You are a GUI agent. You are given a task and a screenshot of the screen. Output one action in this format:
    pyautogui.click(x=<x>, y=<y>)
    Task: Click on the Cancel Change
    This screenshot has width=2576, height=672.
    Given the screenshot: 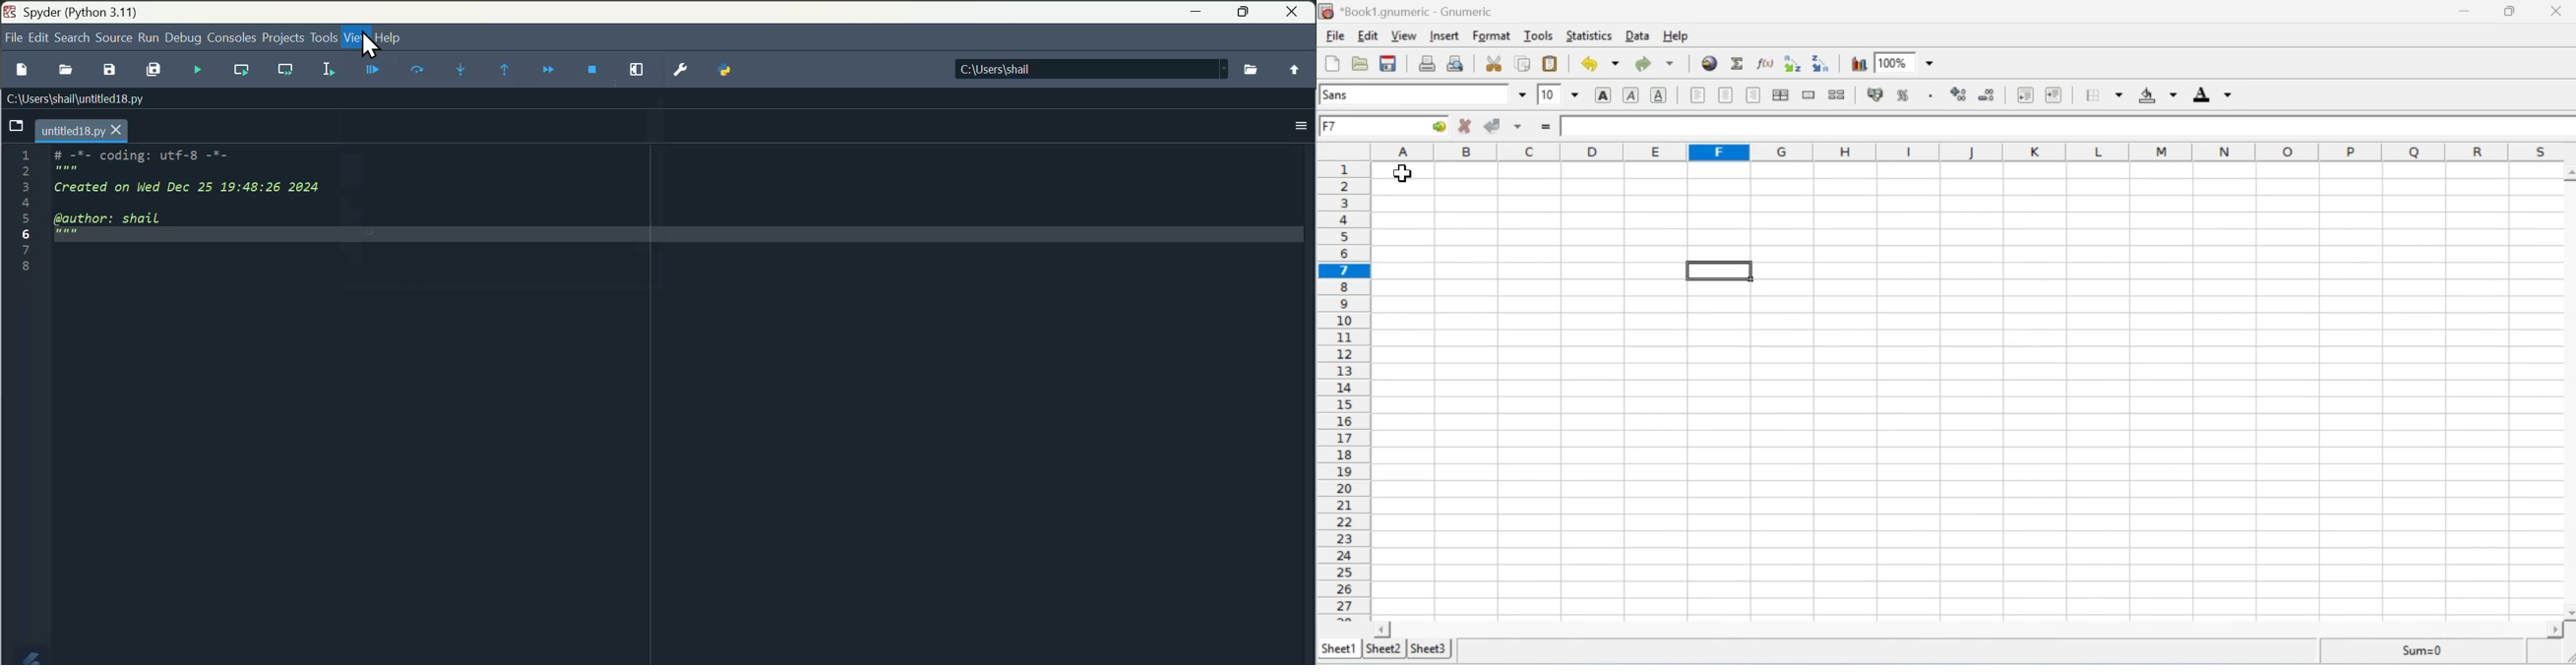 What is the action you would take?
    pyautogui.click(x=1466, y=125)
    